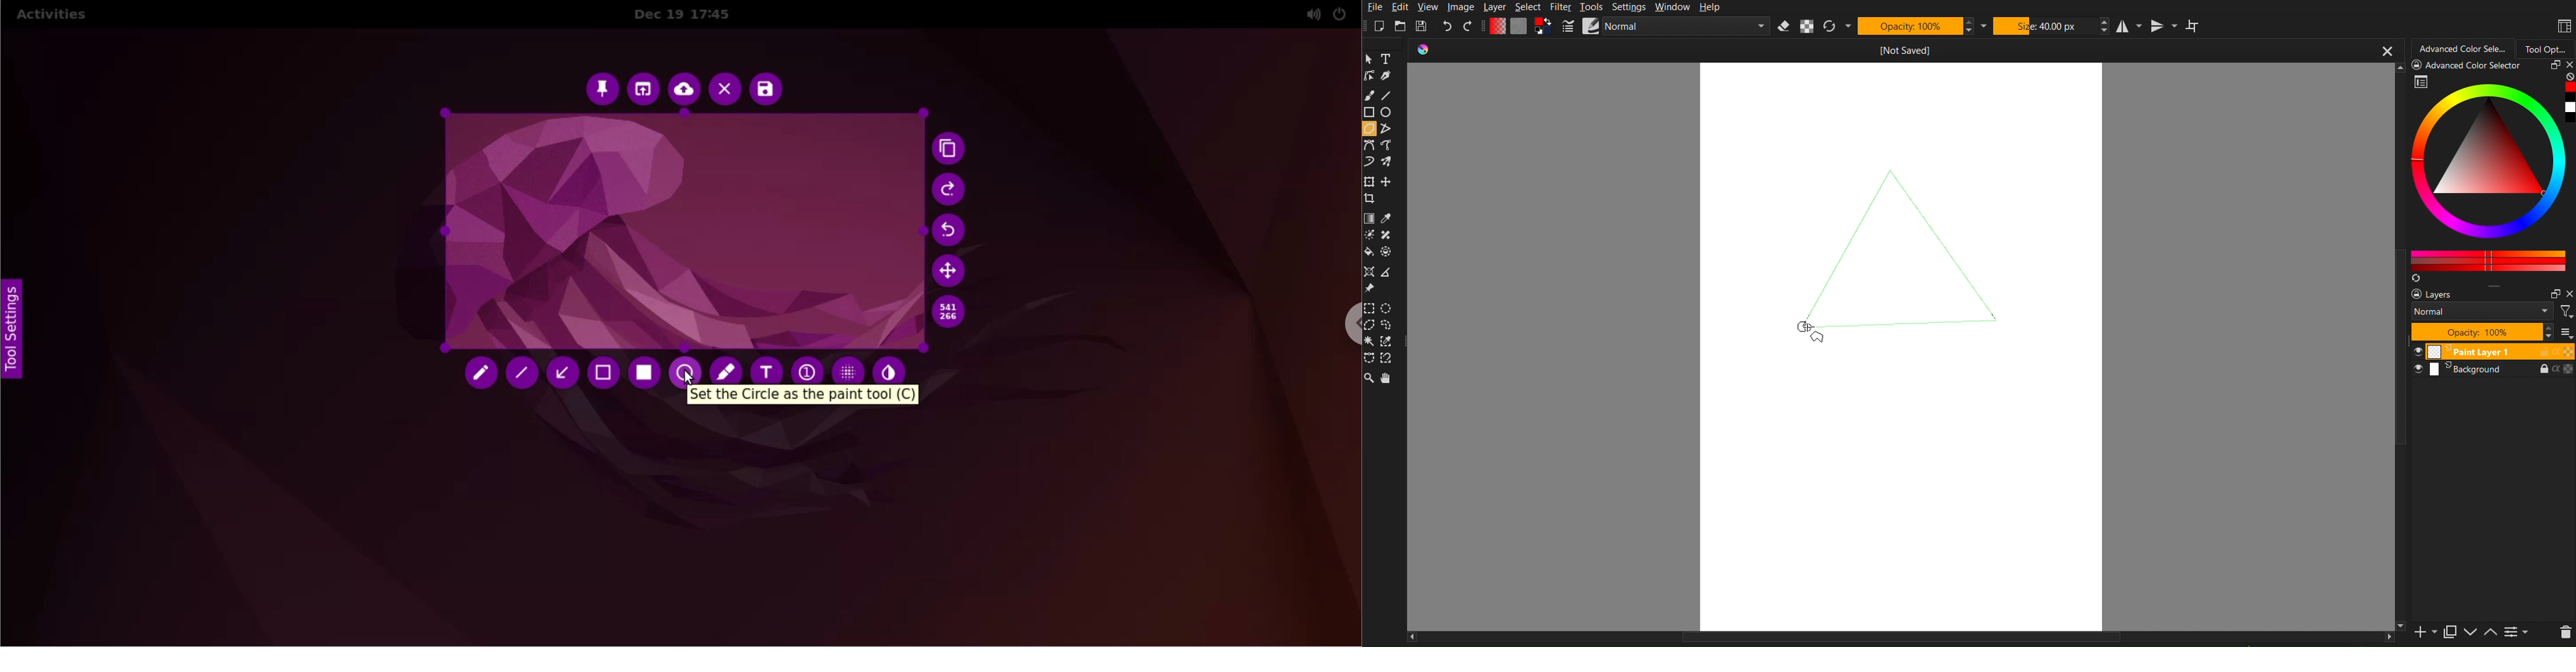  What do you see at coordinates (2446, 295) in the screenshot?
I see `layers` at bounding box center [2446, 295].